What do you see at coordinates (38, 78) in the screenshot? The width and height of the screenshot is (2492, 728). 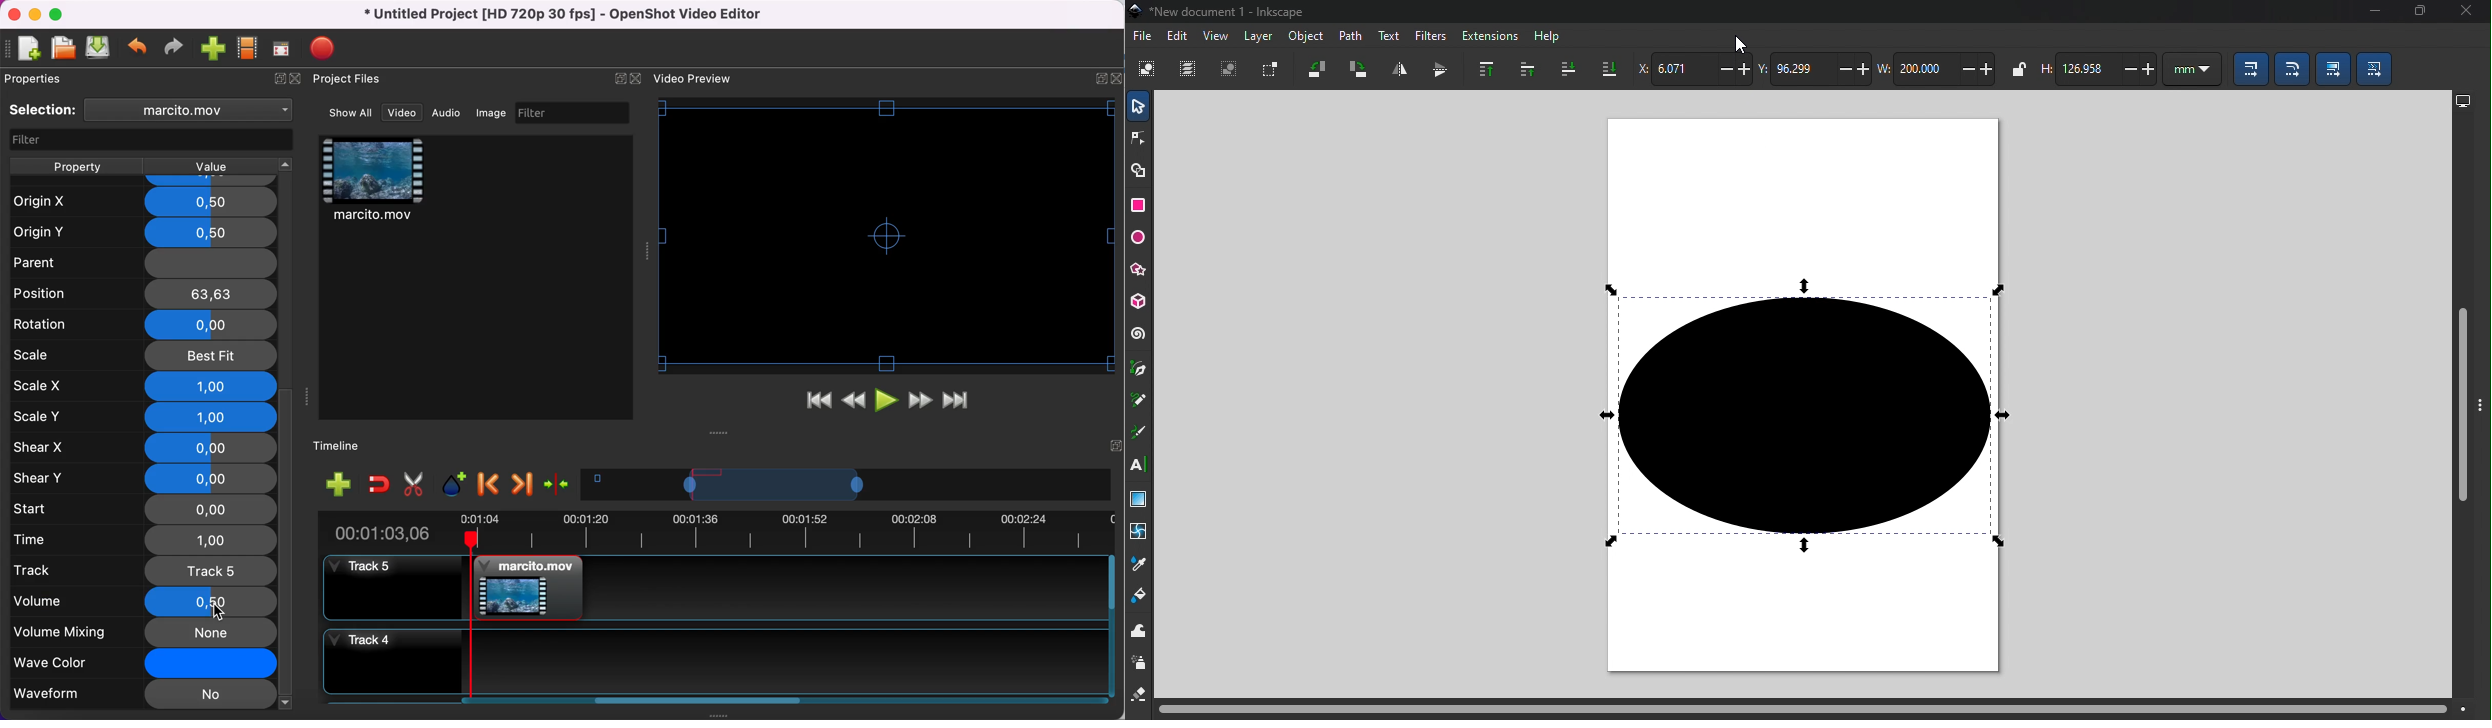 I see `properties` at bounding box center [38, 78].